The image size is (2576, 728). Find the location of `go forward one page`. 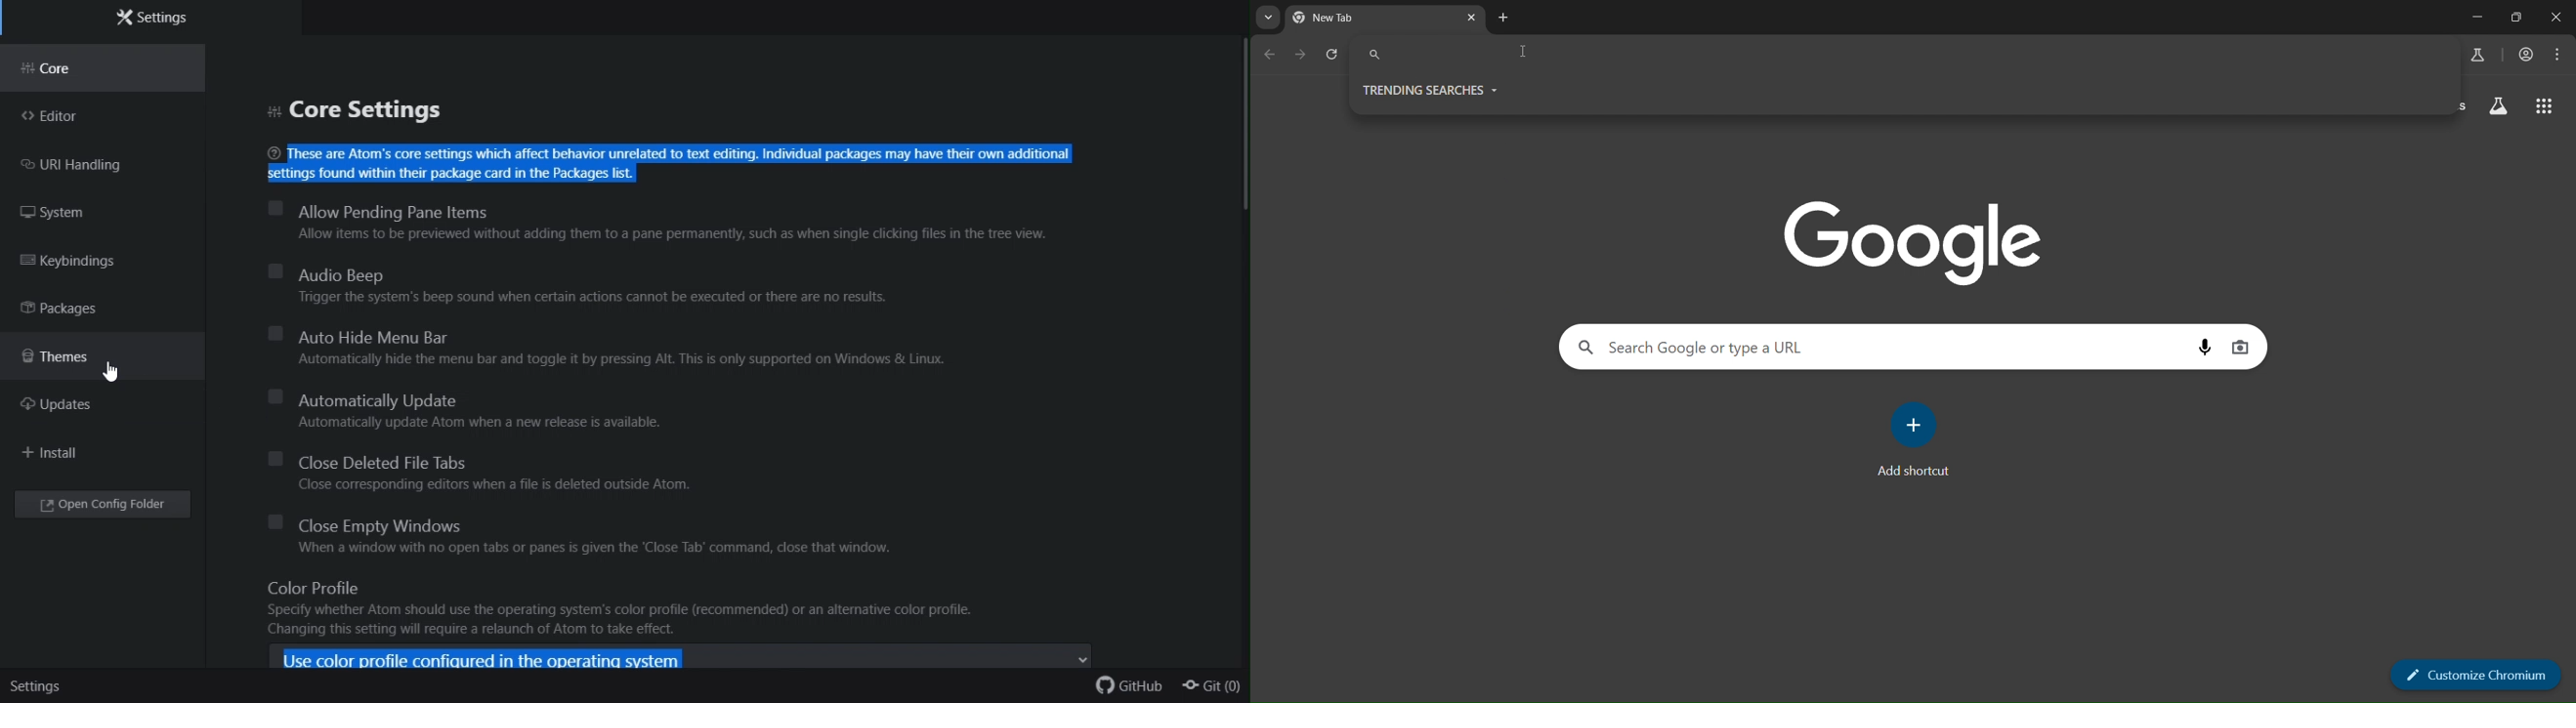

go forward one page is located at coordinates (1297, 53).